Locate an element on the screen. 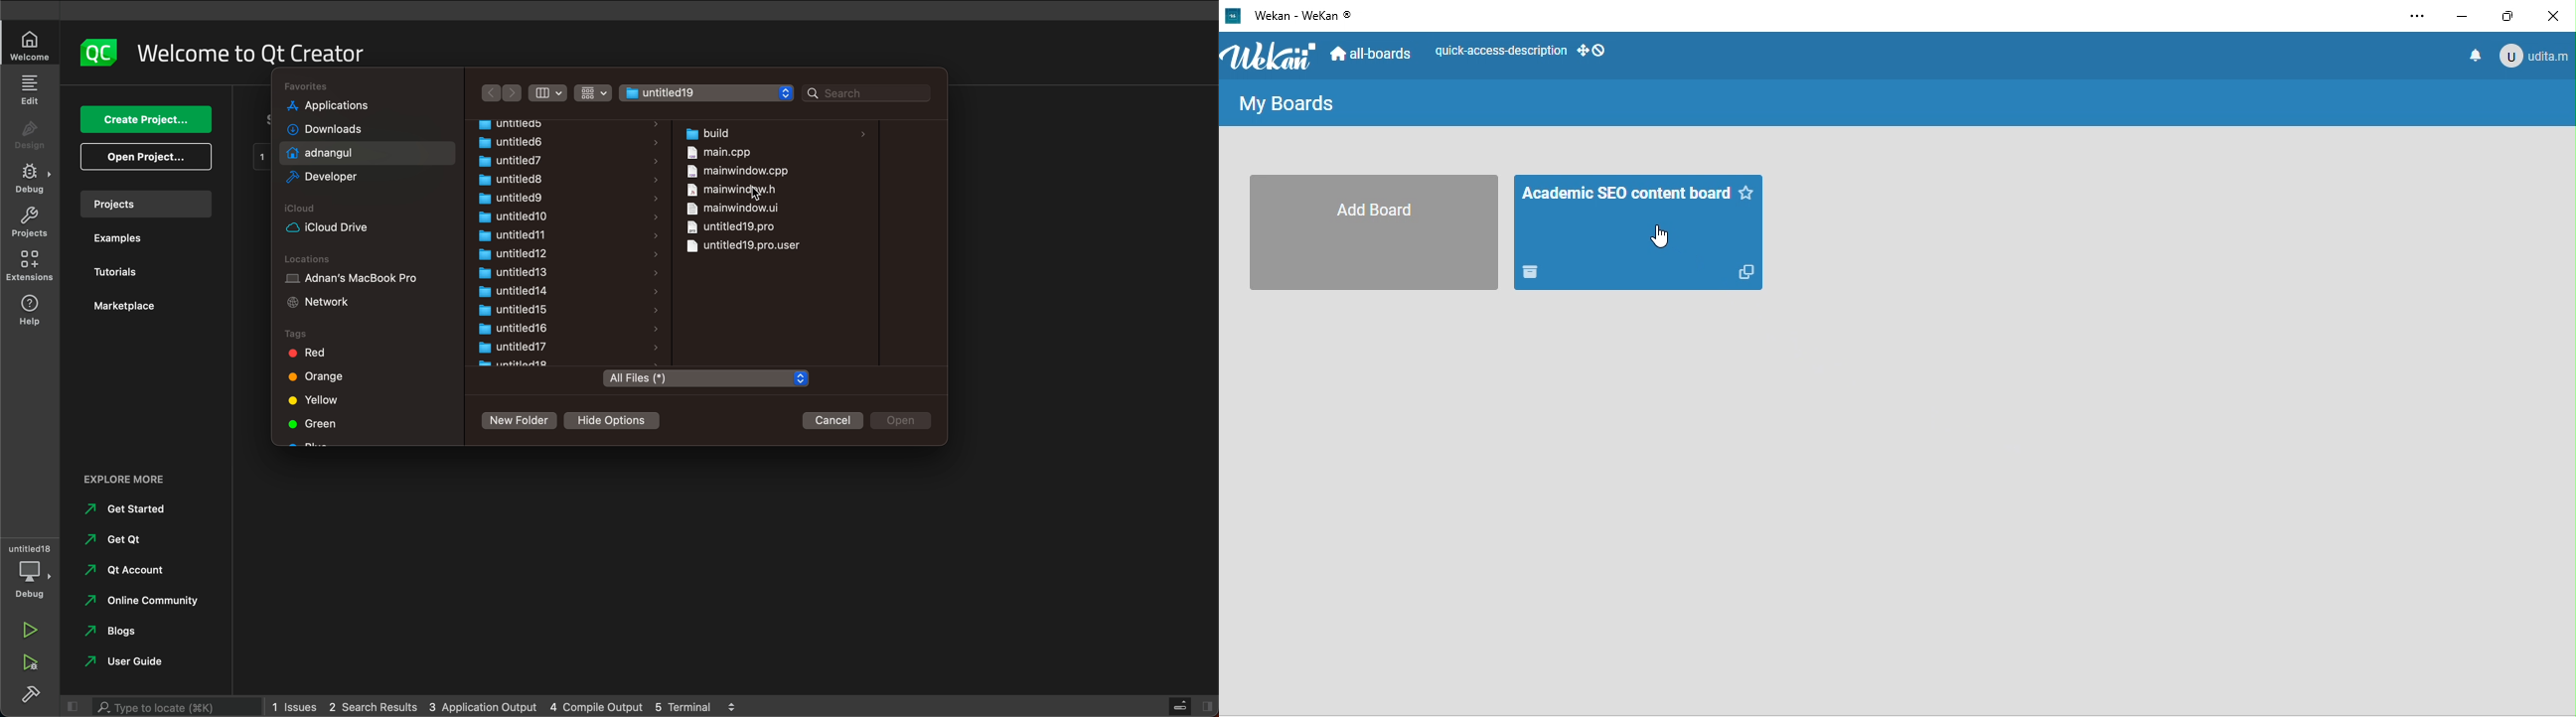 Image resolution: width=2576 pixels, height=728 pixels. orange is located at coordinates (320, 377).